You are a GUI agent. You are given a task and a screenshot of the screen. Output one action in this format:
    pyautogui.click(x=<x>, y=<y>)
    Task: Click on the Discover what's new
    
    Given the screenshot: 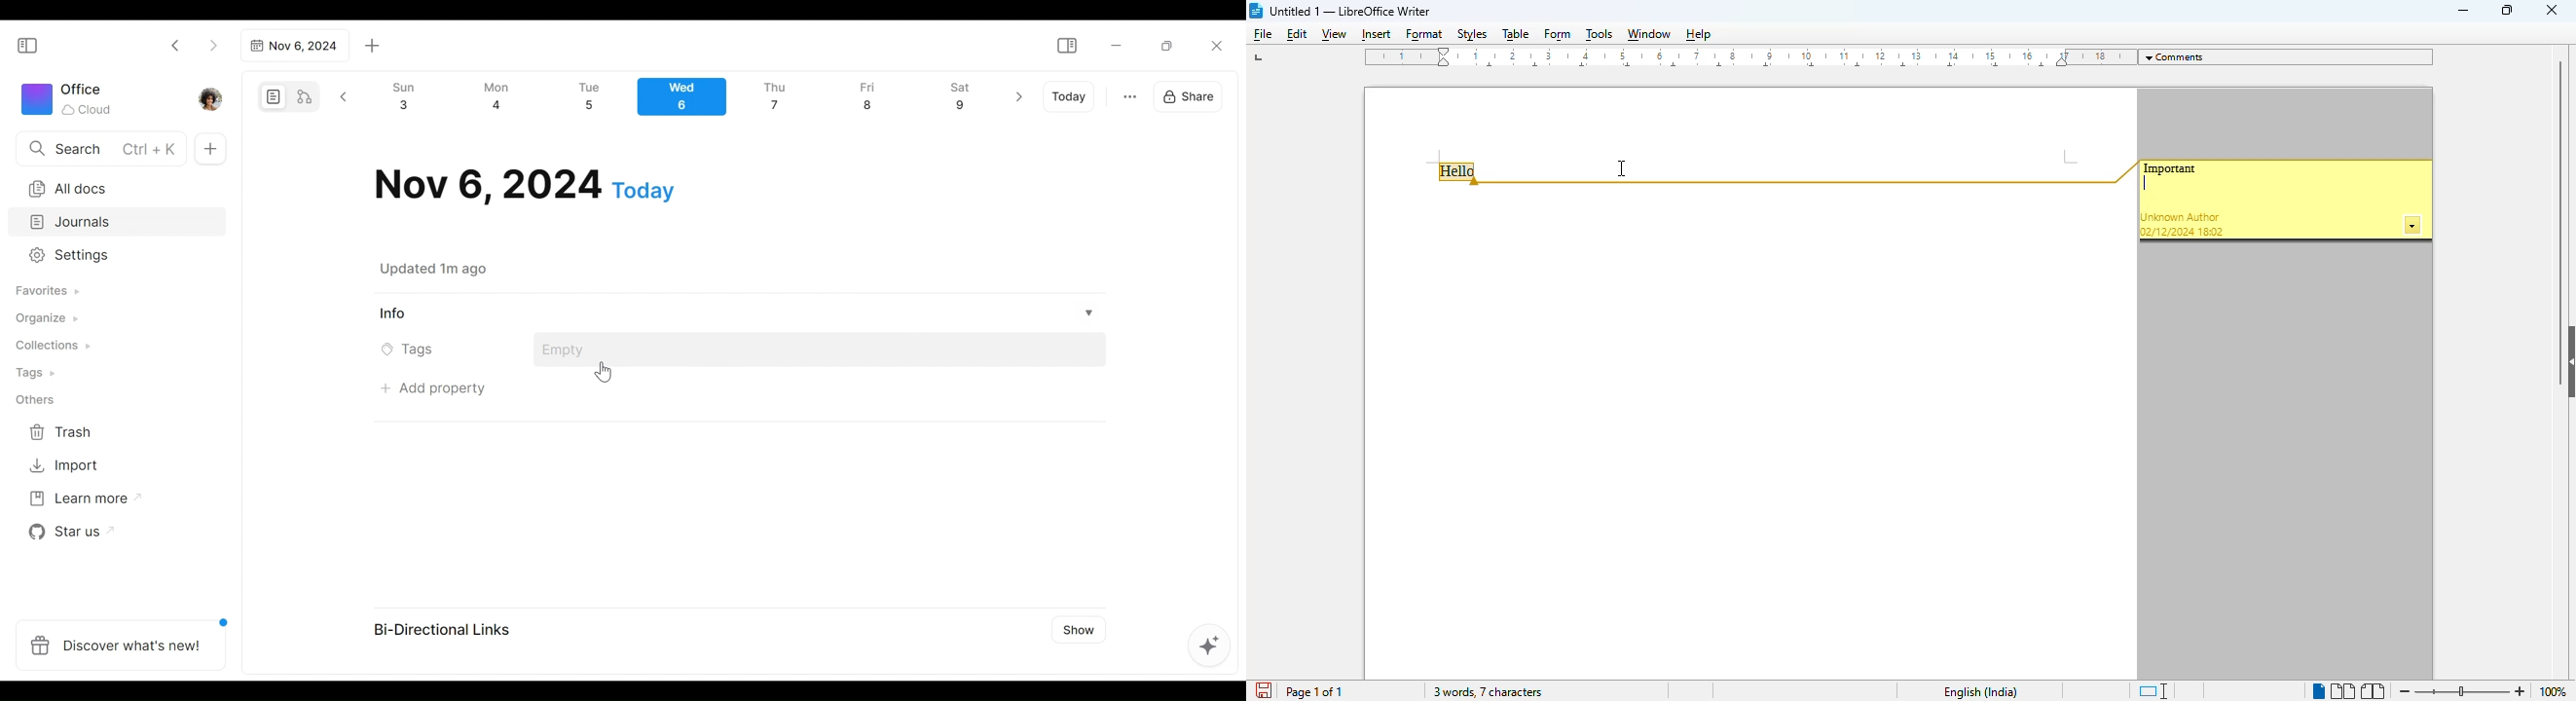 What is the action you would take?
    pyautogui.click(x=126, y=638)
    